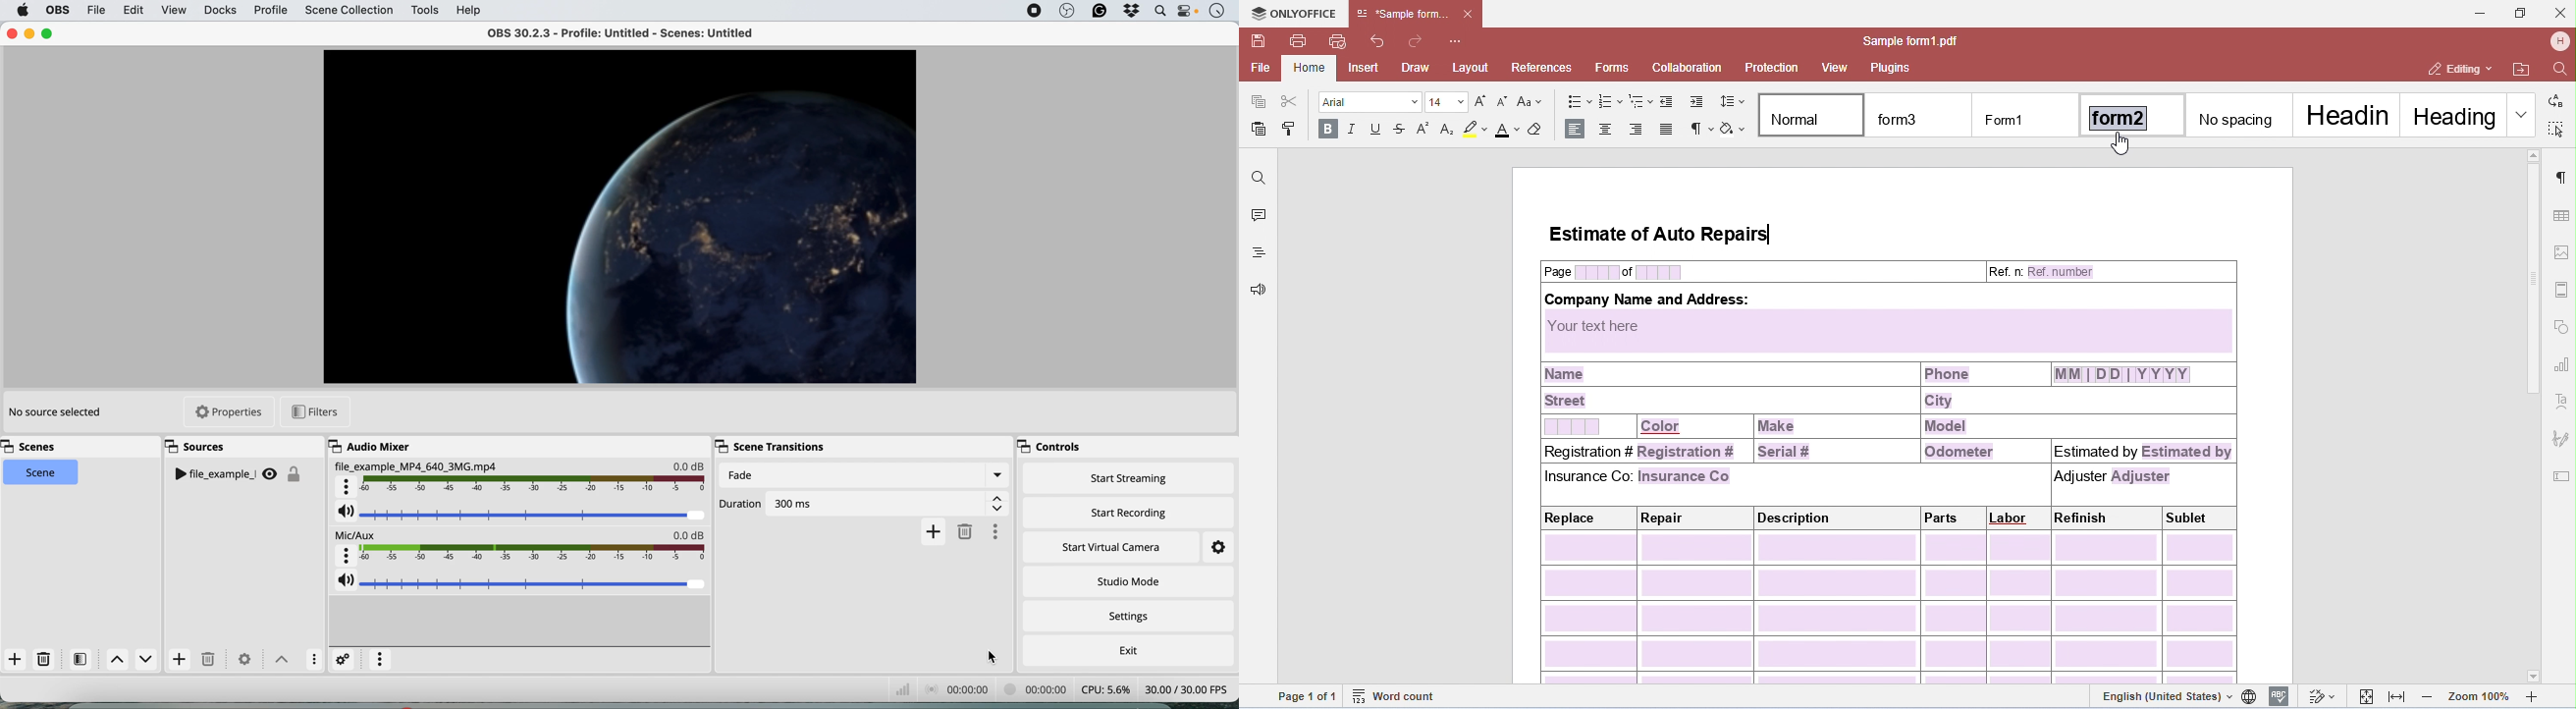 The width and height of the screenshot is (2576, 728). Describe the element at coordinates (470, 9) in the screenshot. I see `help` at that location.